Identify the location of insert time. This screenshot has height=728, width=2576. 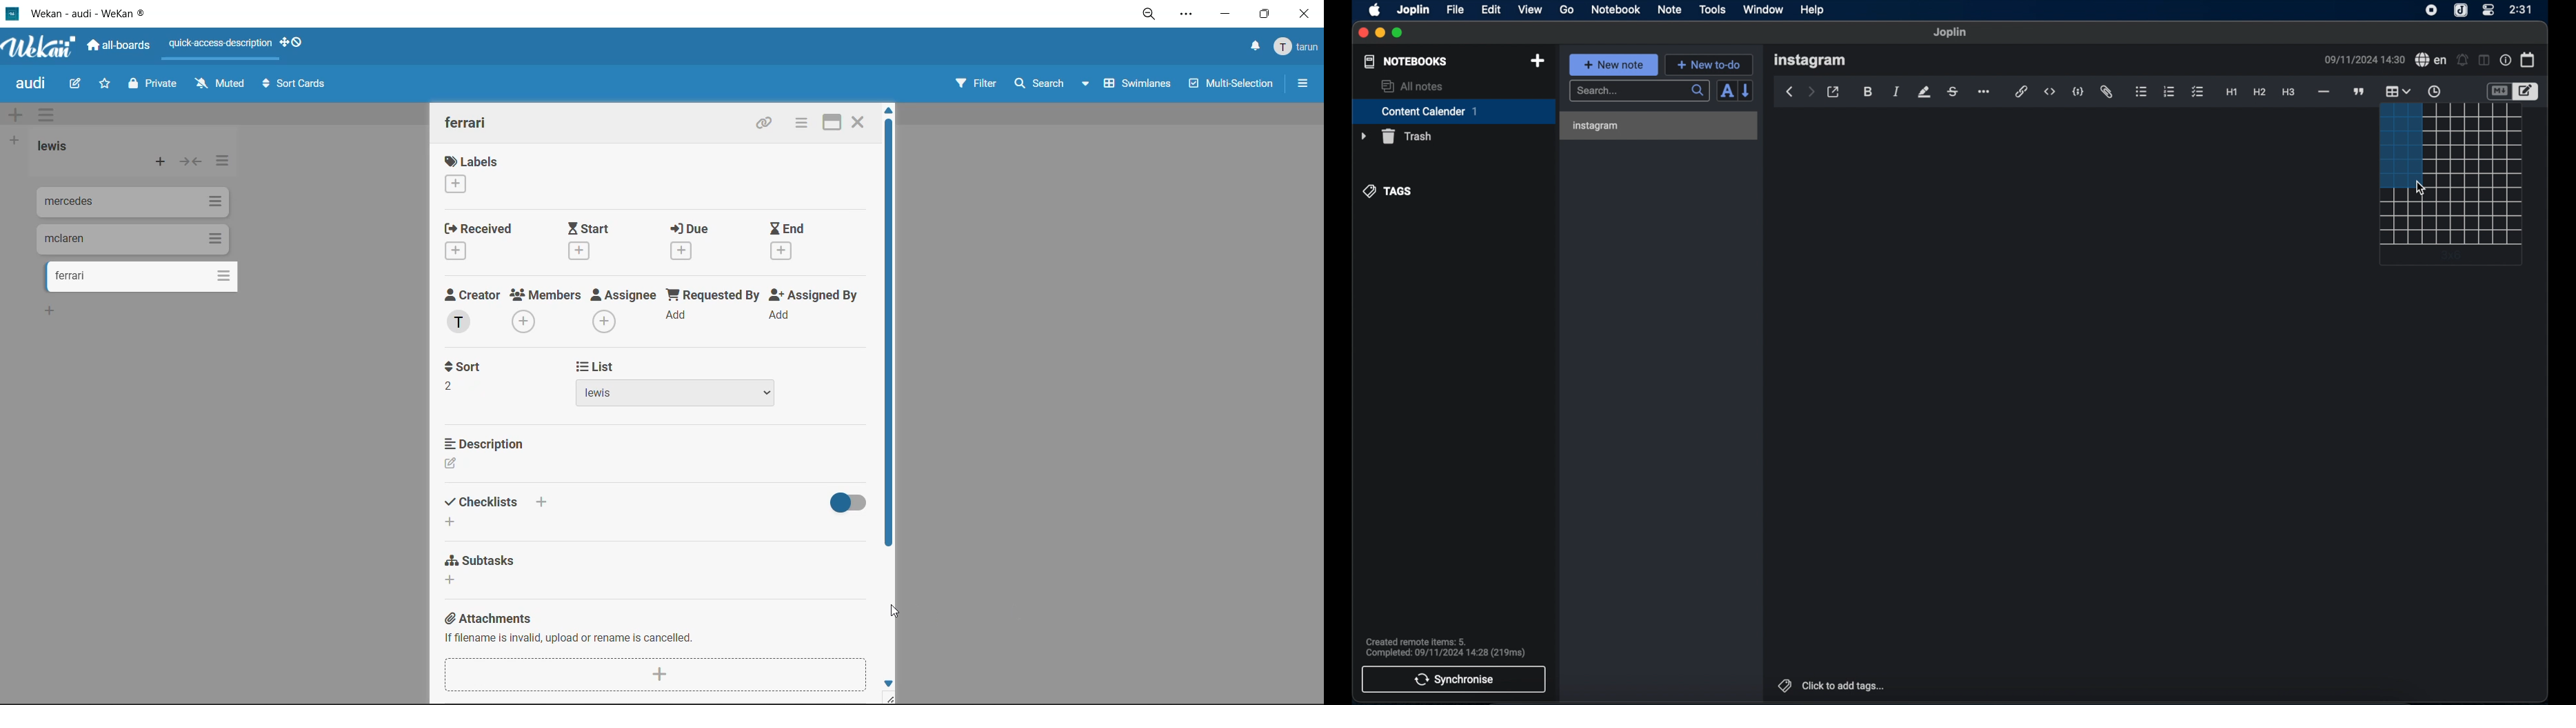
(2436, 91).